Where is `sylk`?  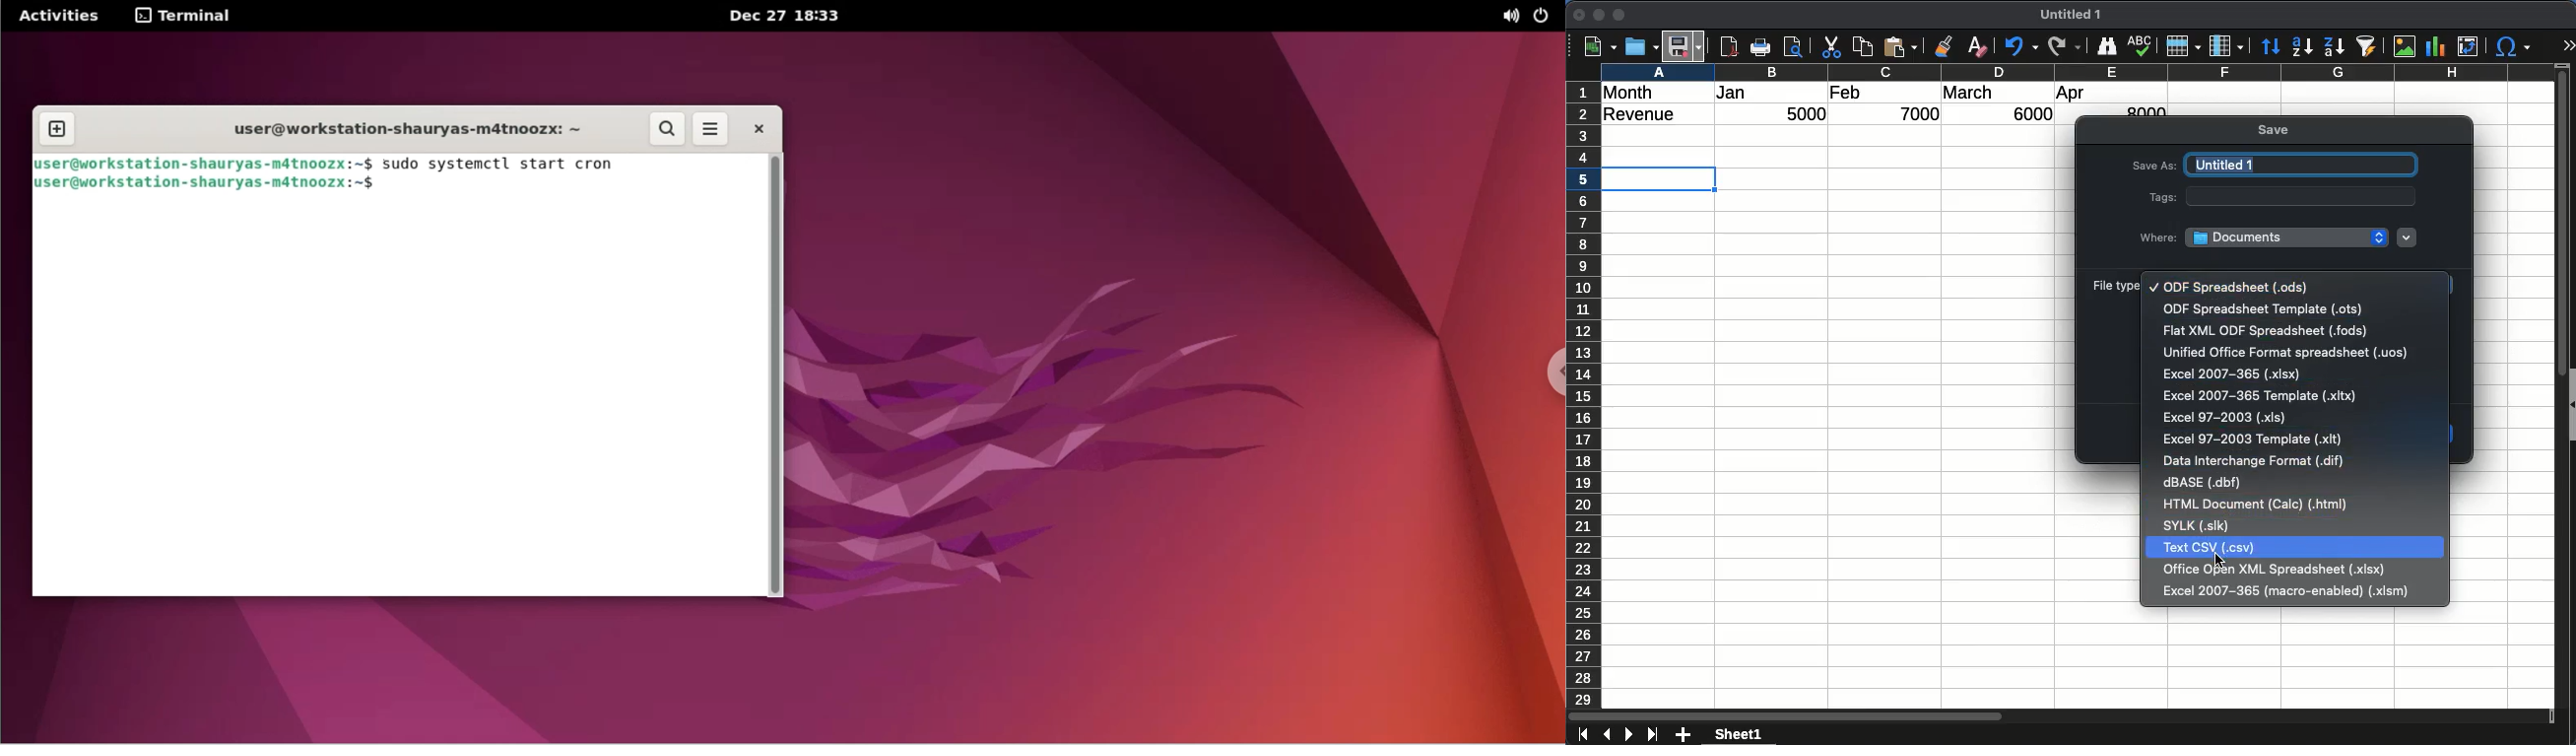
sylk is located at coordinates (2198, 526).